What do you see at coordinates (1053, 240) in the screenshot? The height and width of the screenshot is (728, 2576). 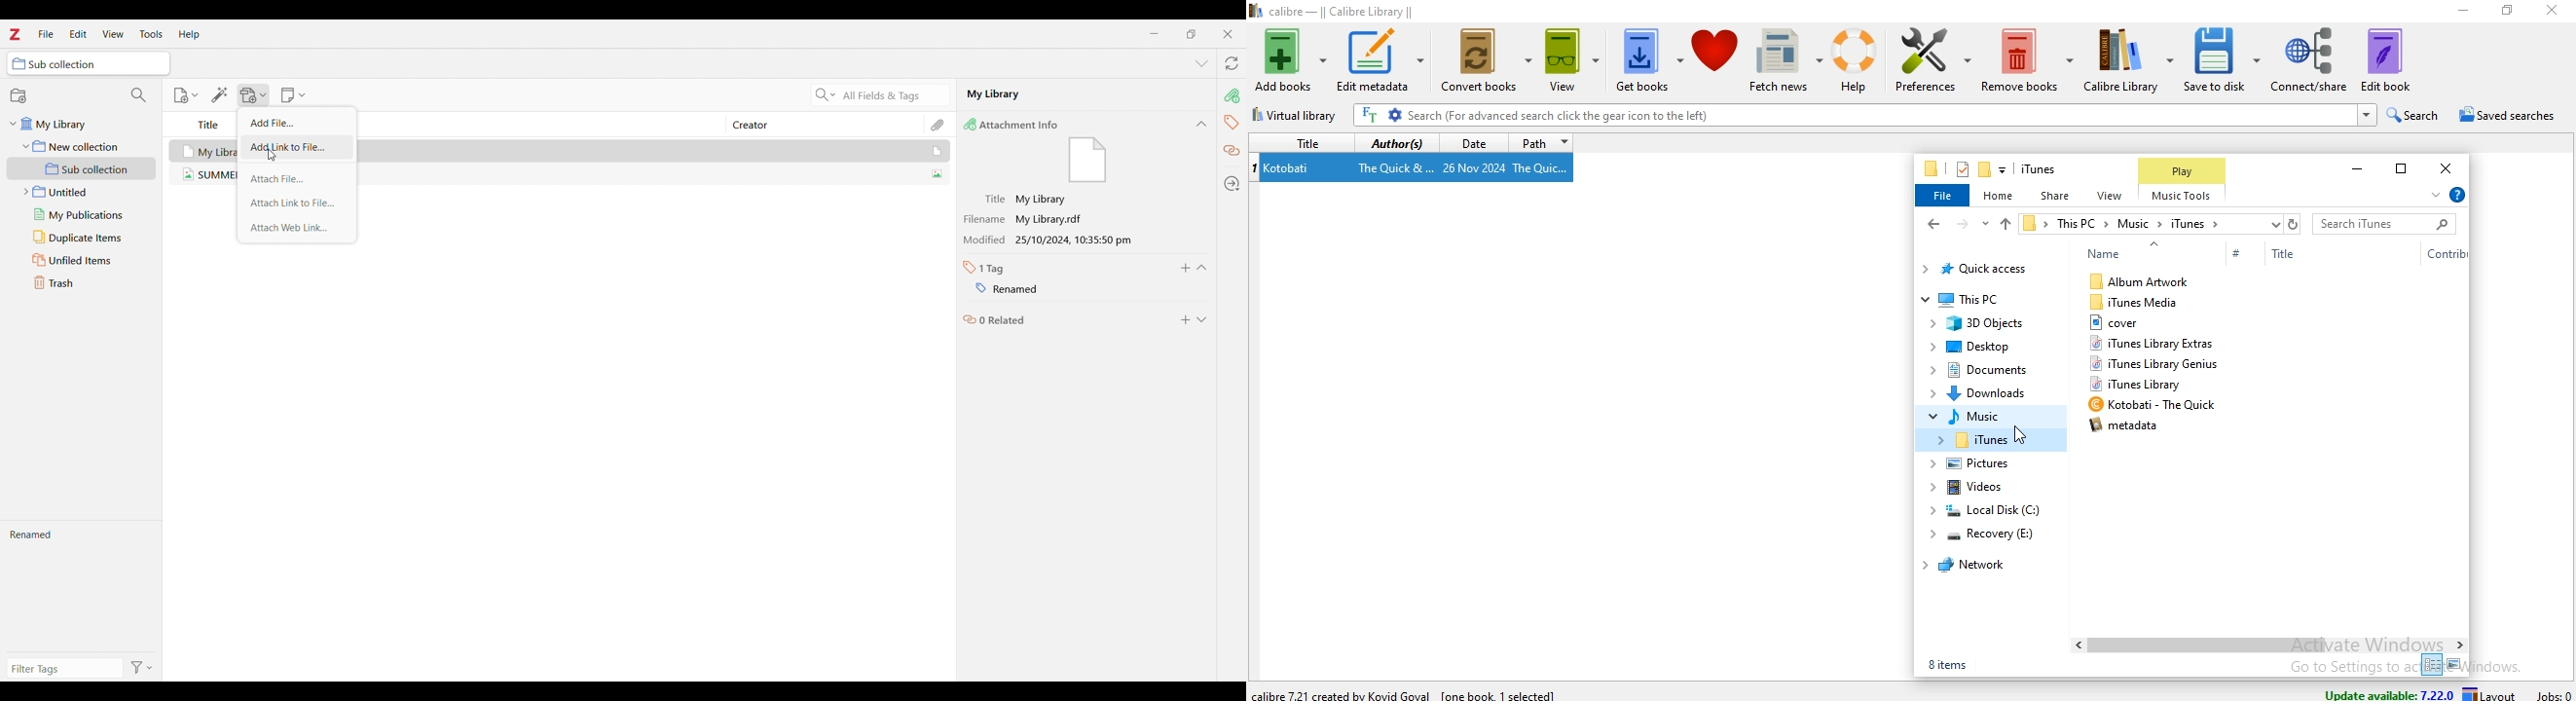 I see `Modified 25/10/2024, 10:35:50 pm` at bounding box center [1053, 240].